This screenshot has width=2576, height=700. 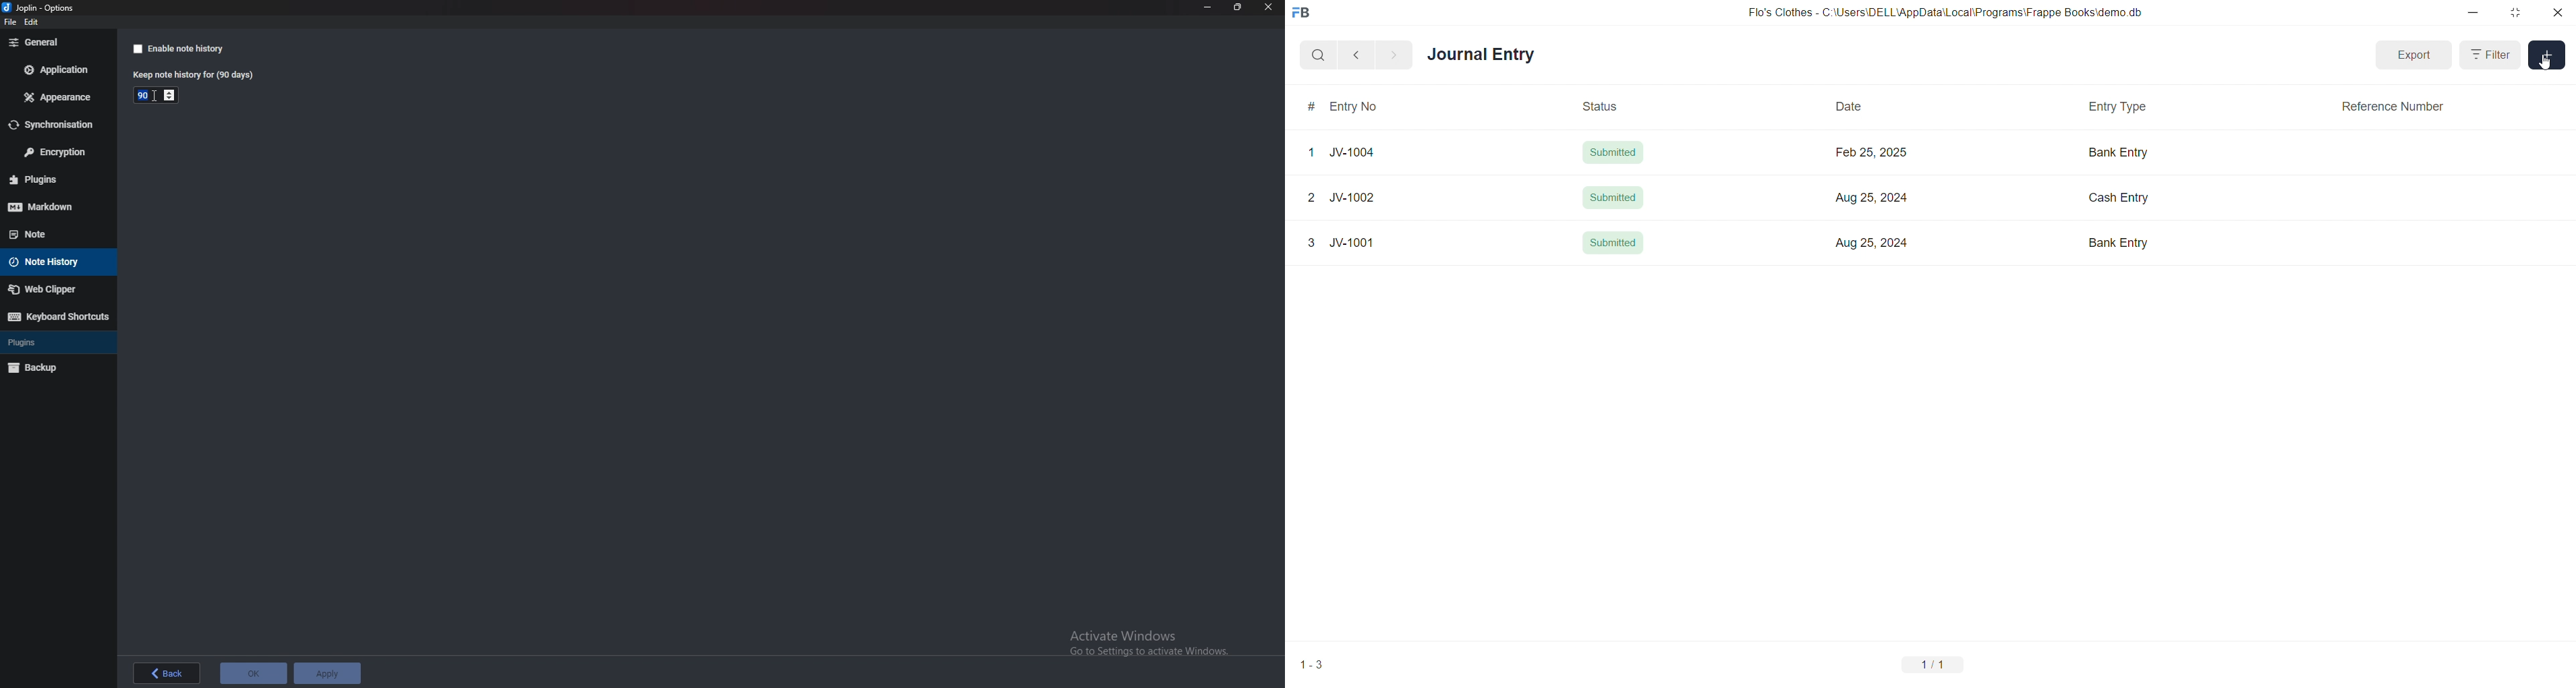 What do you see at coordinates (51, 368) in the screenshot?
I see `Back up` at bounding box center [51, 368].